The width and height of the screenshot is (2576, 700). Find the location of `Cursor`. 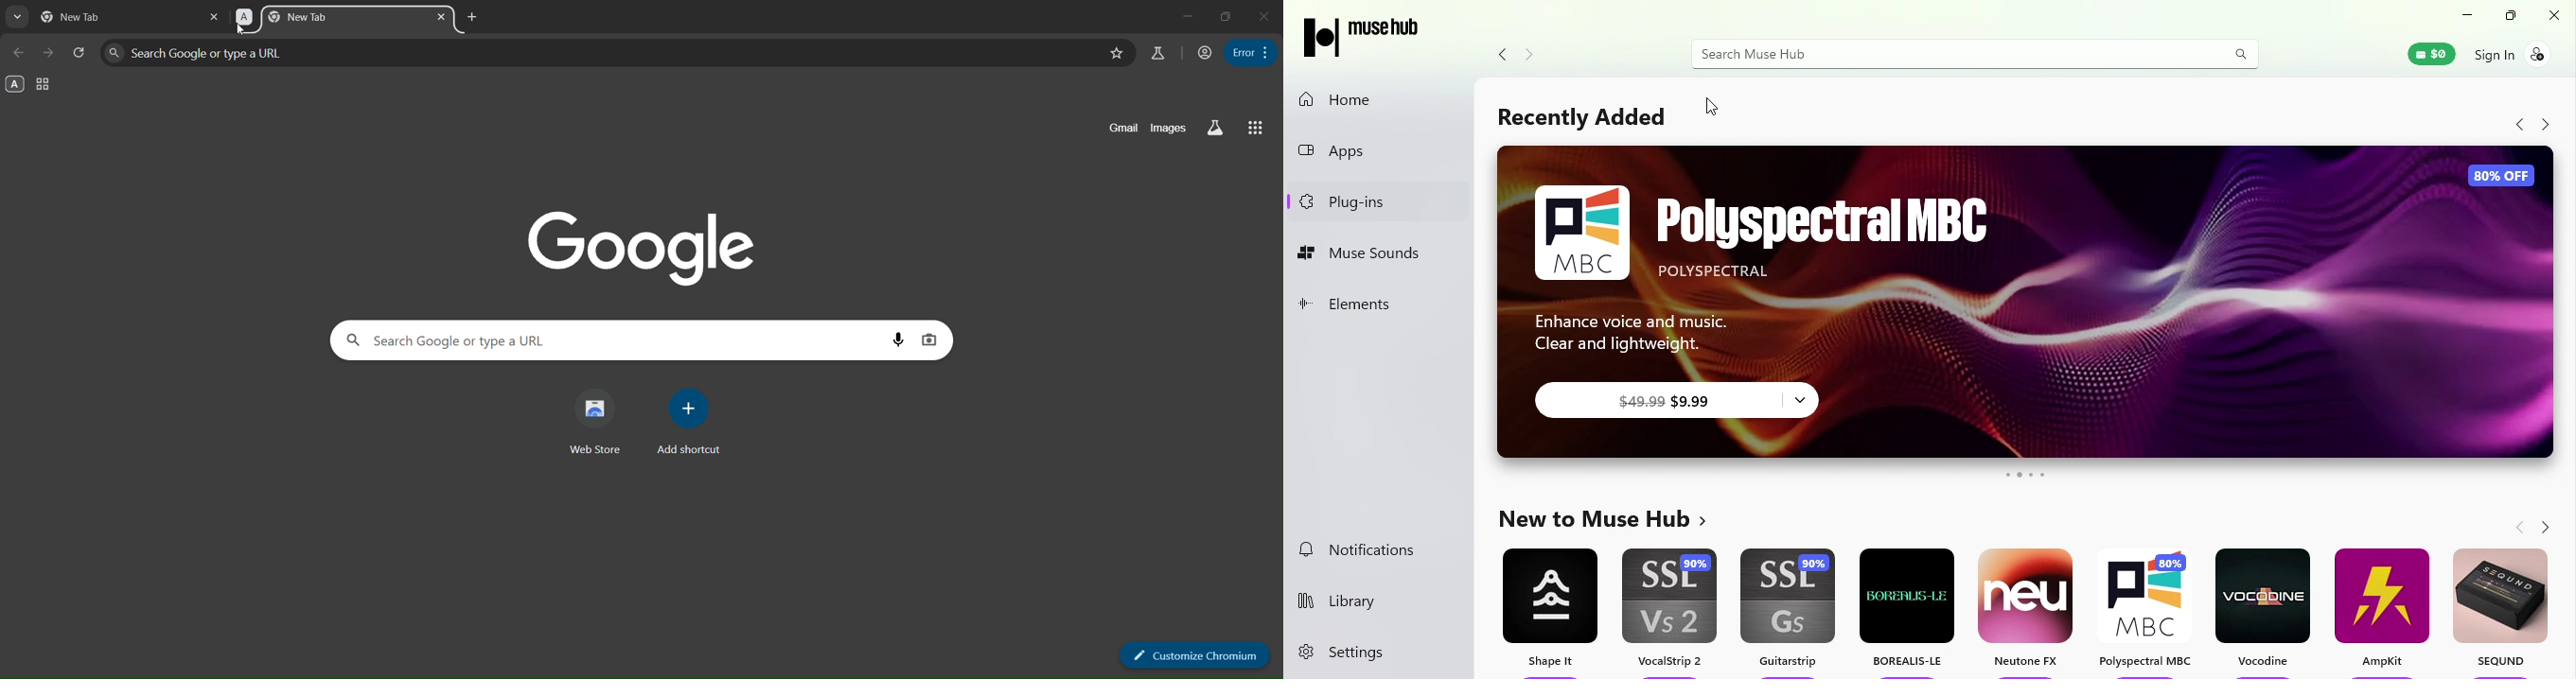

Cursor is located at coordinates (1725, 105).